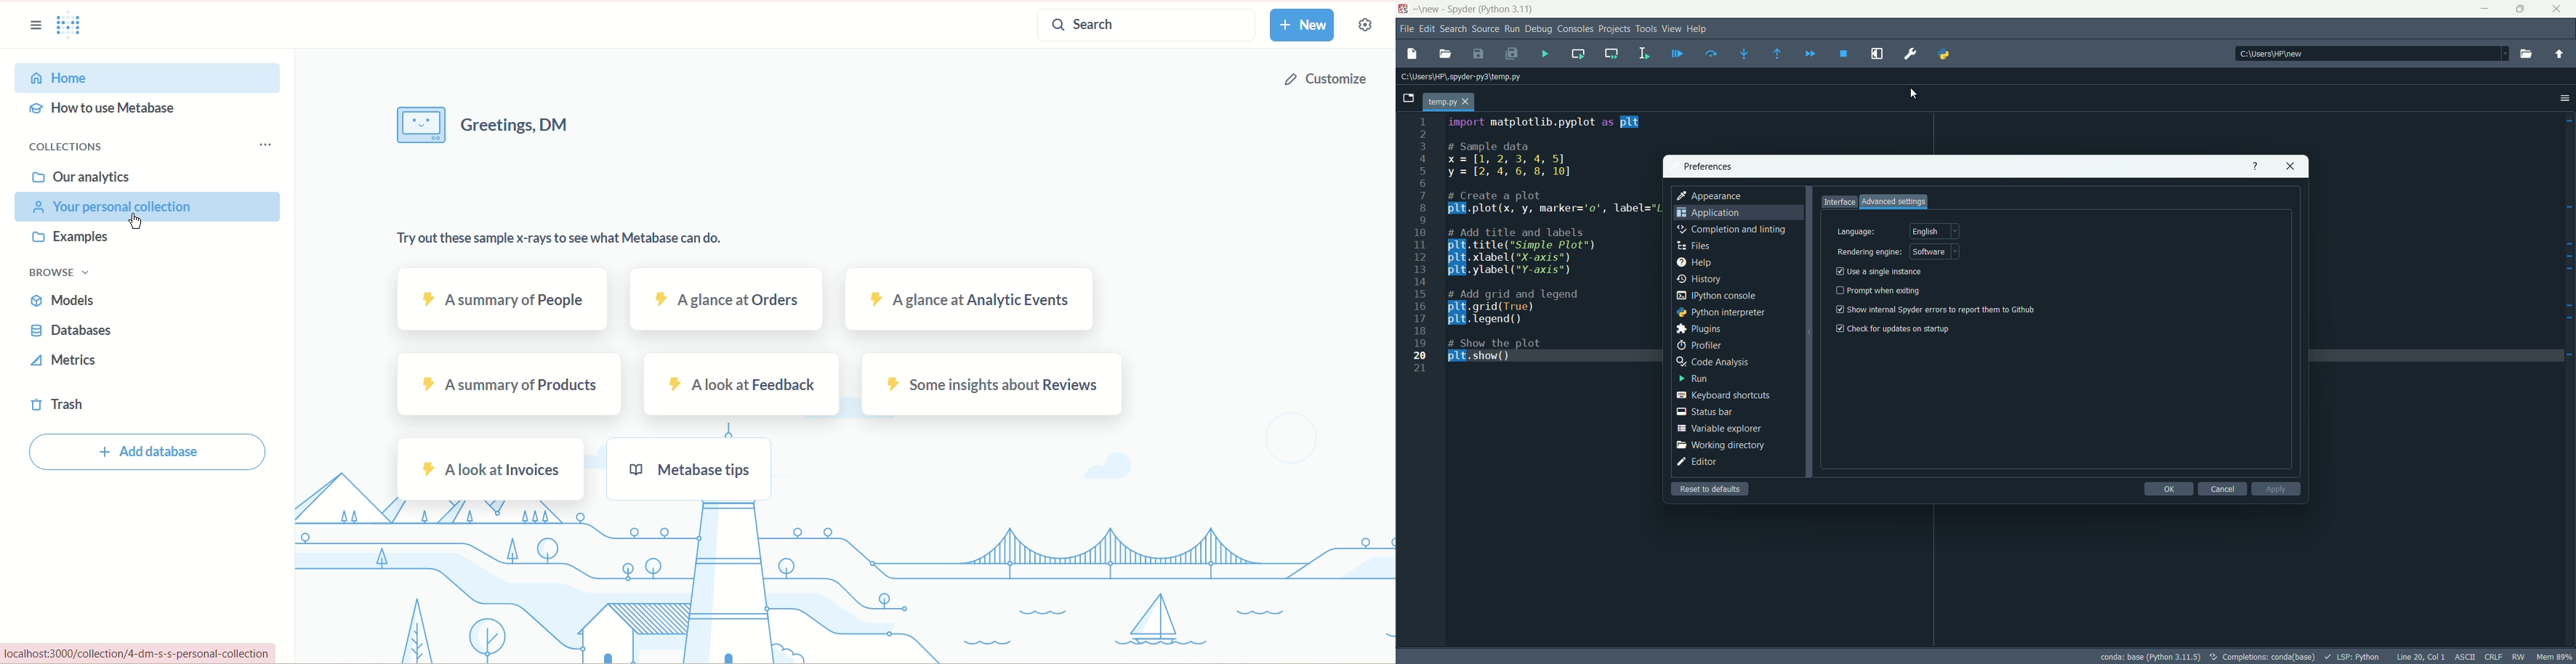  I want to click on directory, so click(2372, 53).